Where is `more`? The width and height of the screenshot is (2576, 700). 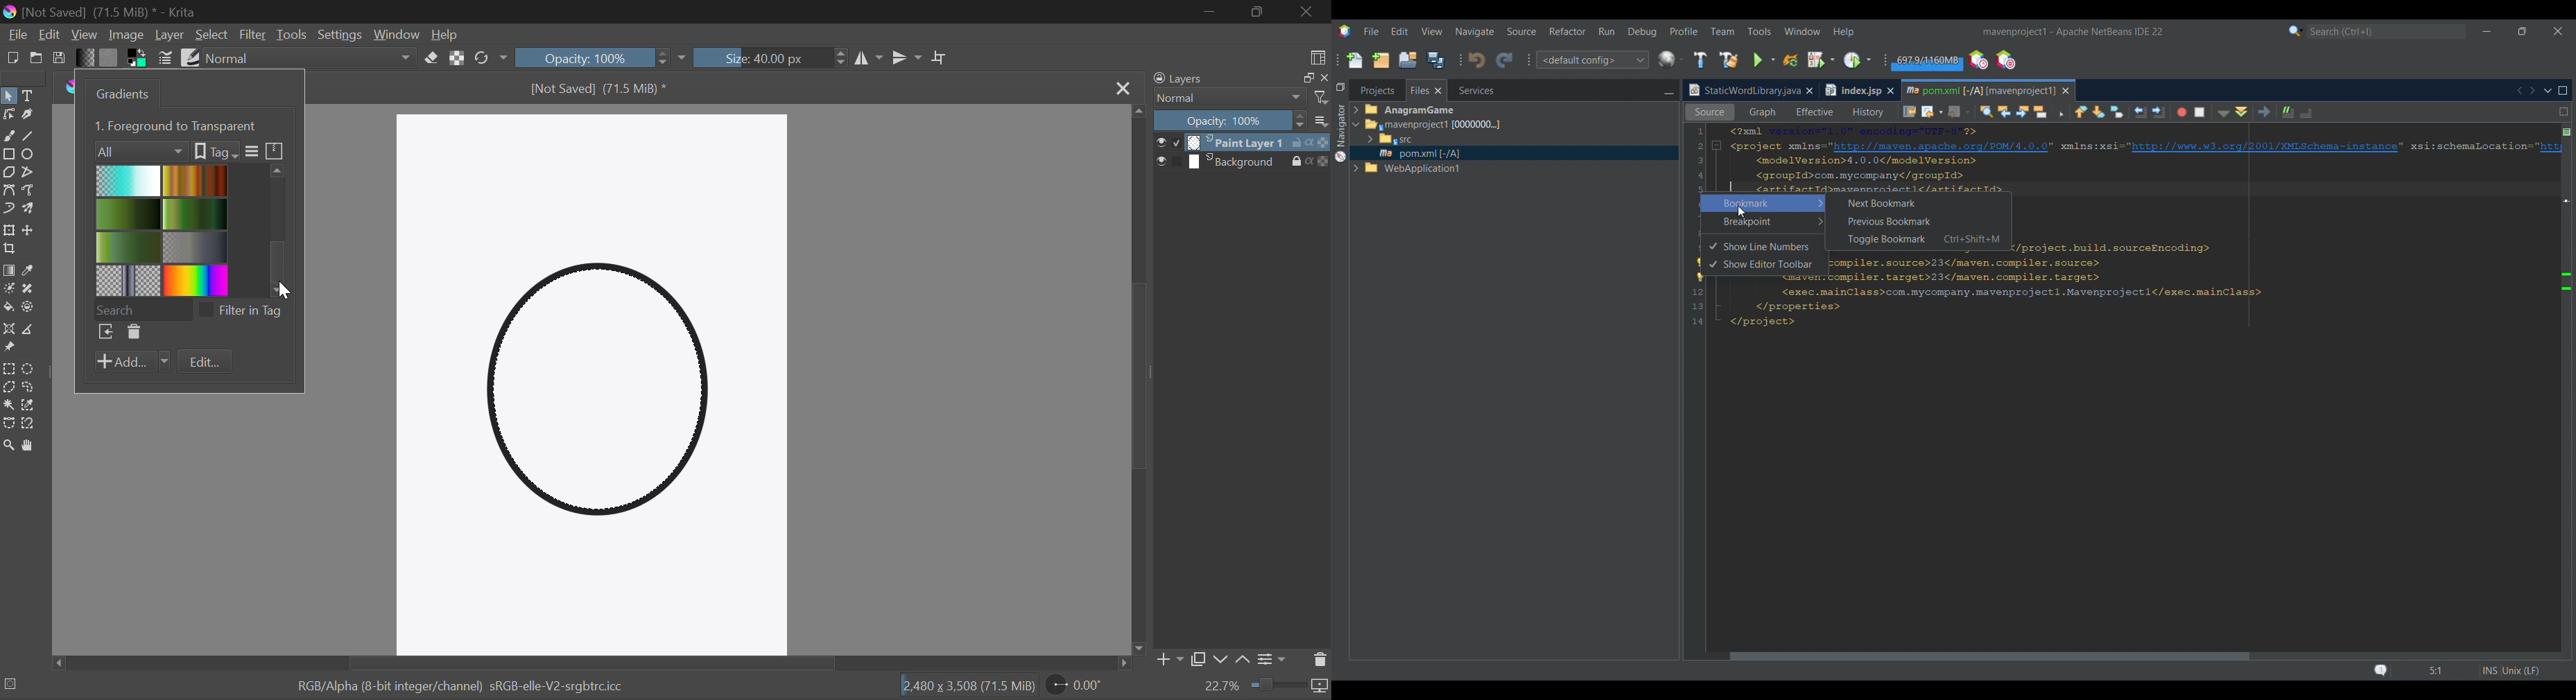 more is located at coordinates (1321, 121).